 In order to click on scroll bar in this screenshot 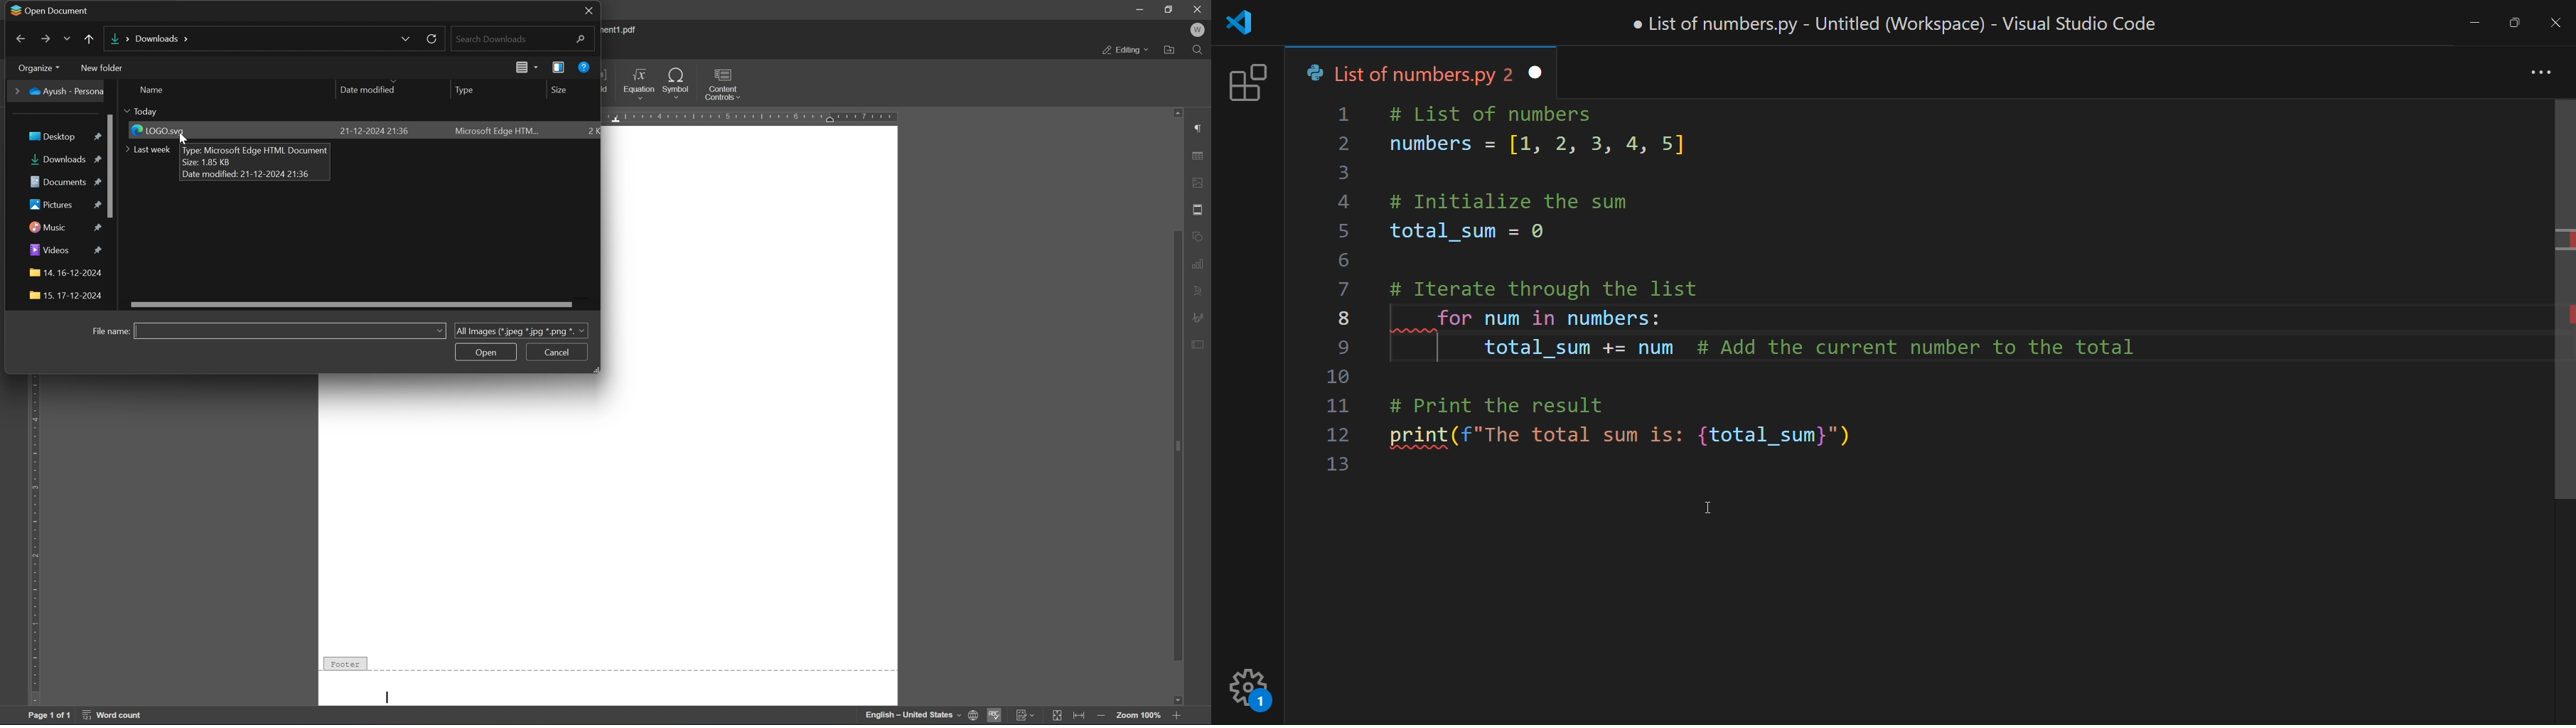, I will do `click(1175, 328)`.